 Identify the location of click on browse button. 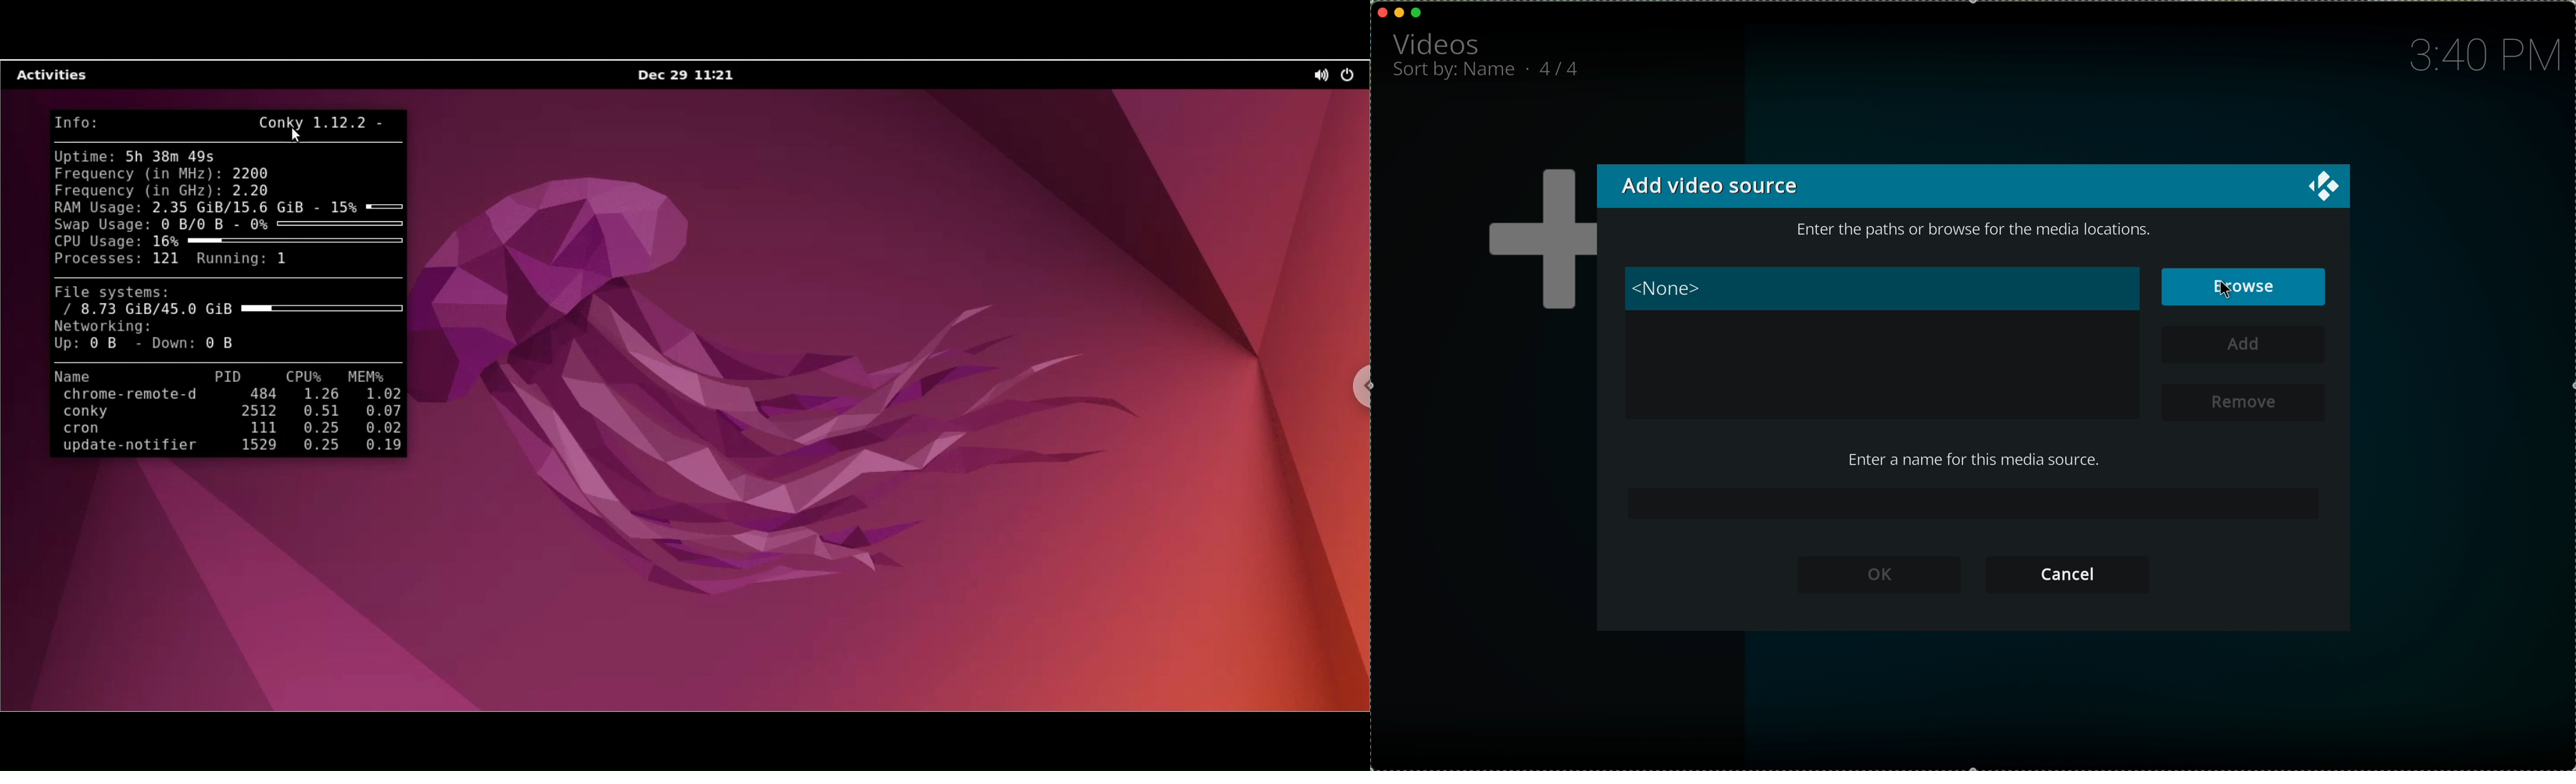
(2245, 287).